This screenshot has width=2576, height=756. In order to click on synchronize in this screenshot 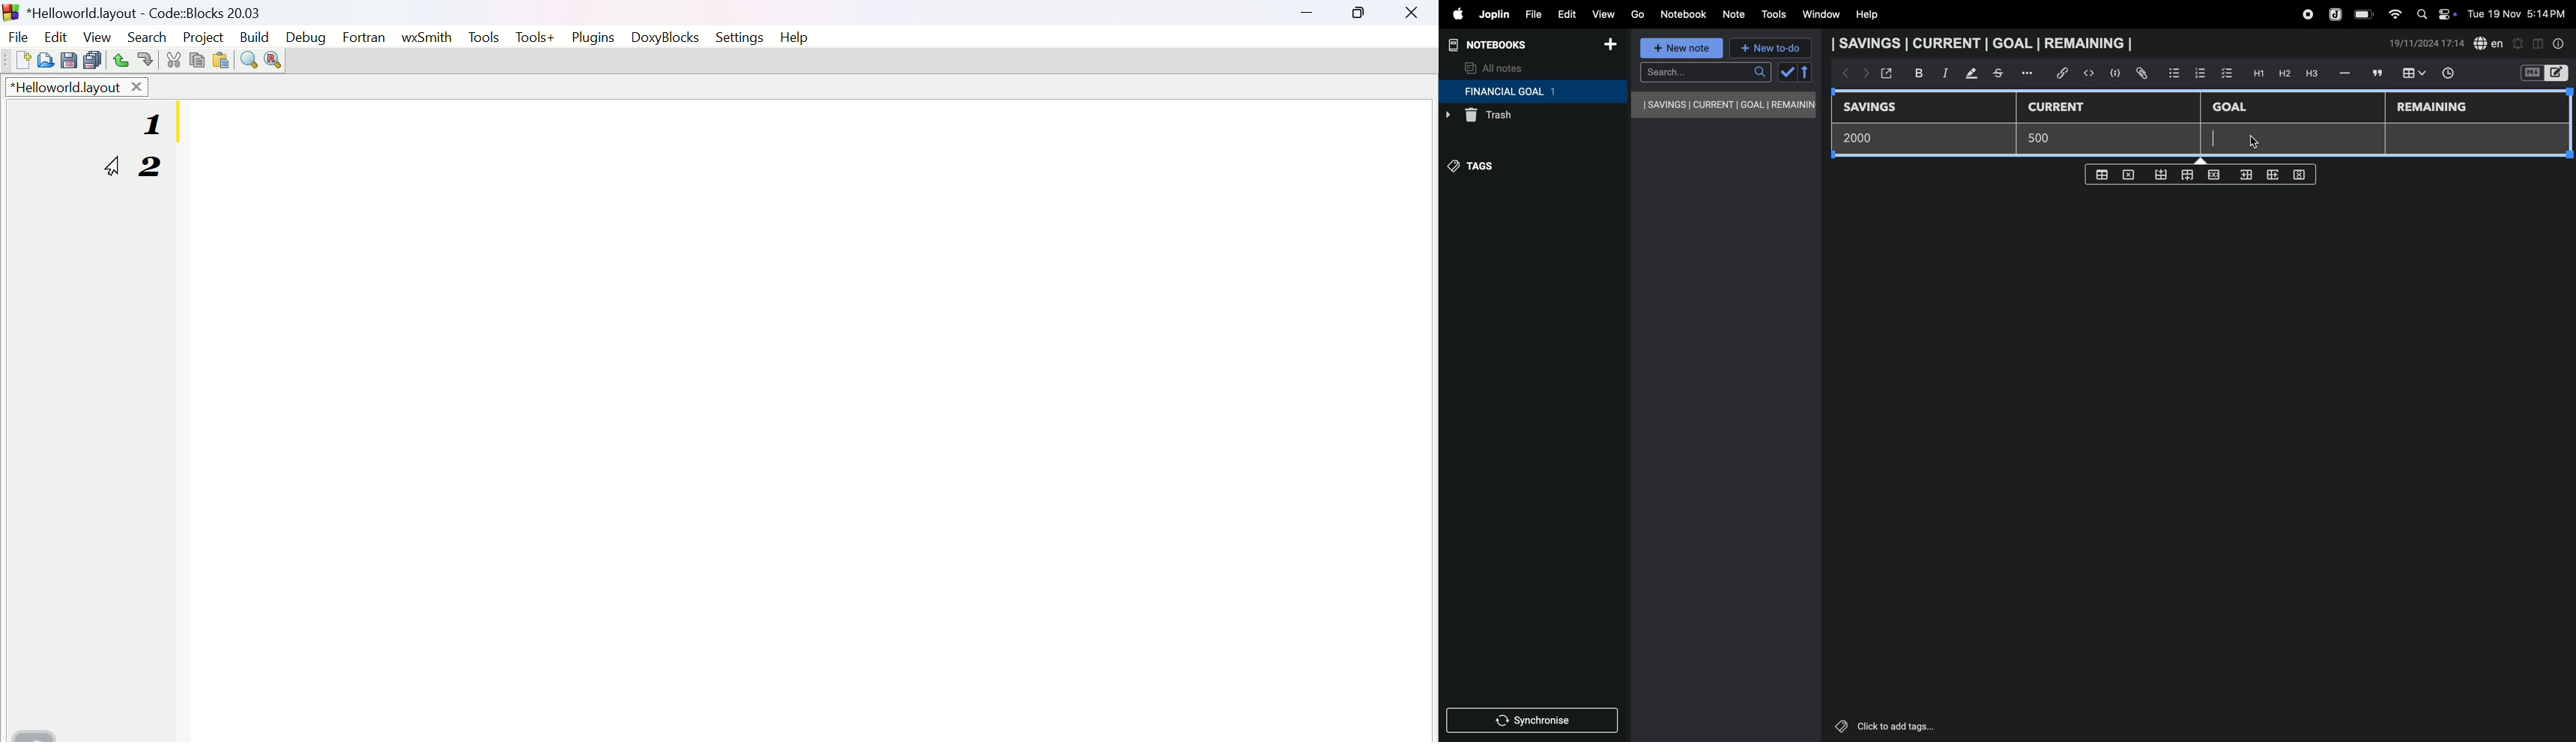, I will do `click(1533, 719)`.